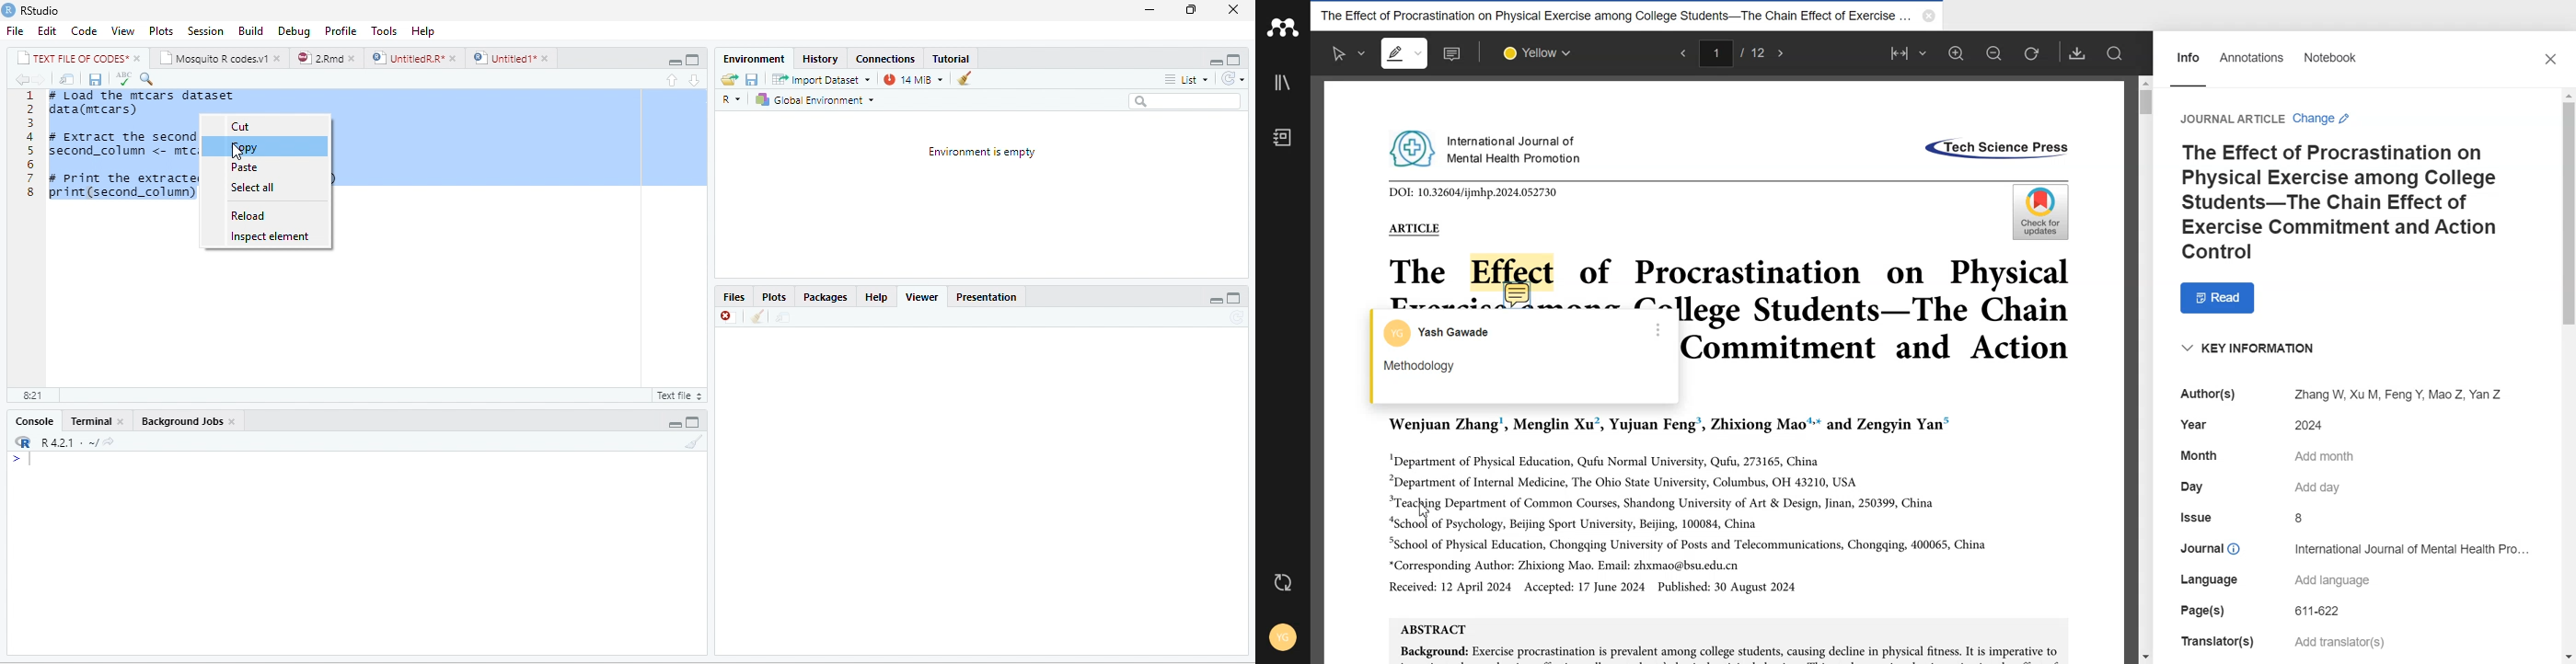 The height and width of the screenshot is (672, 2576). What do you see at coordinates (1233, 9) in the screenshot?
I see `close` at bounding box center [1233, 9].